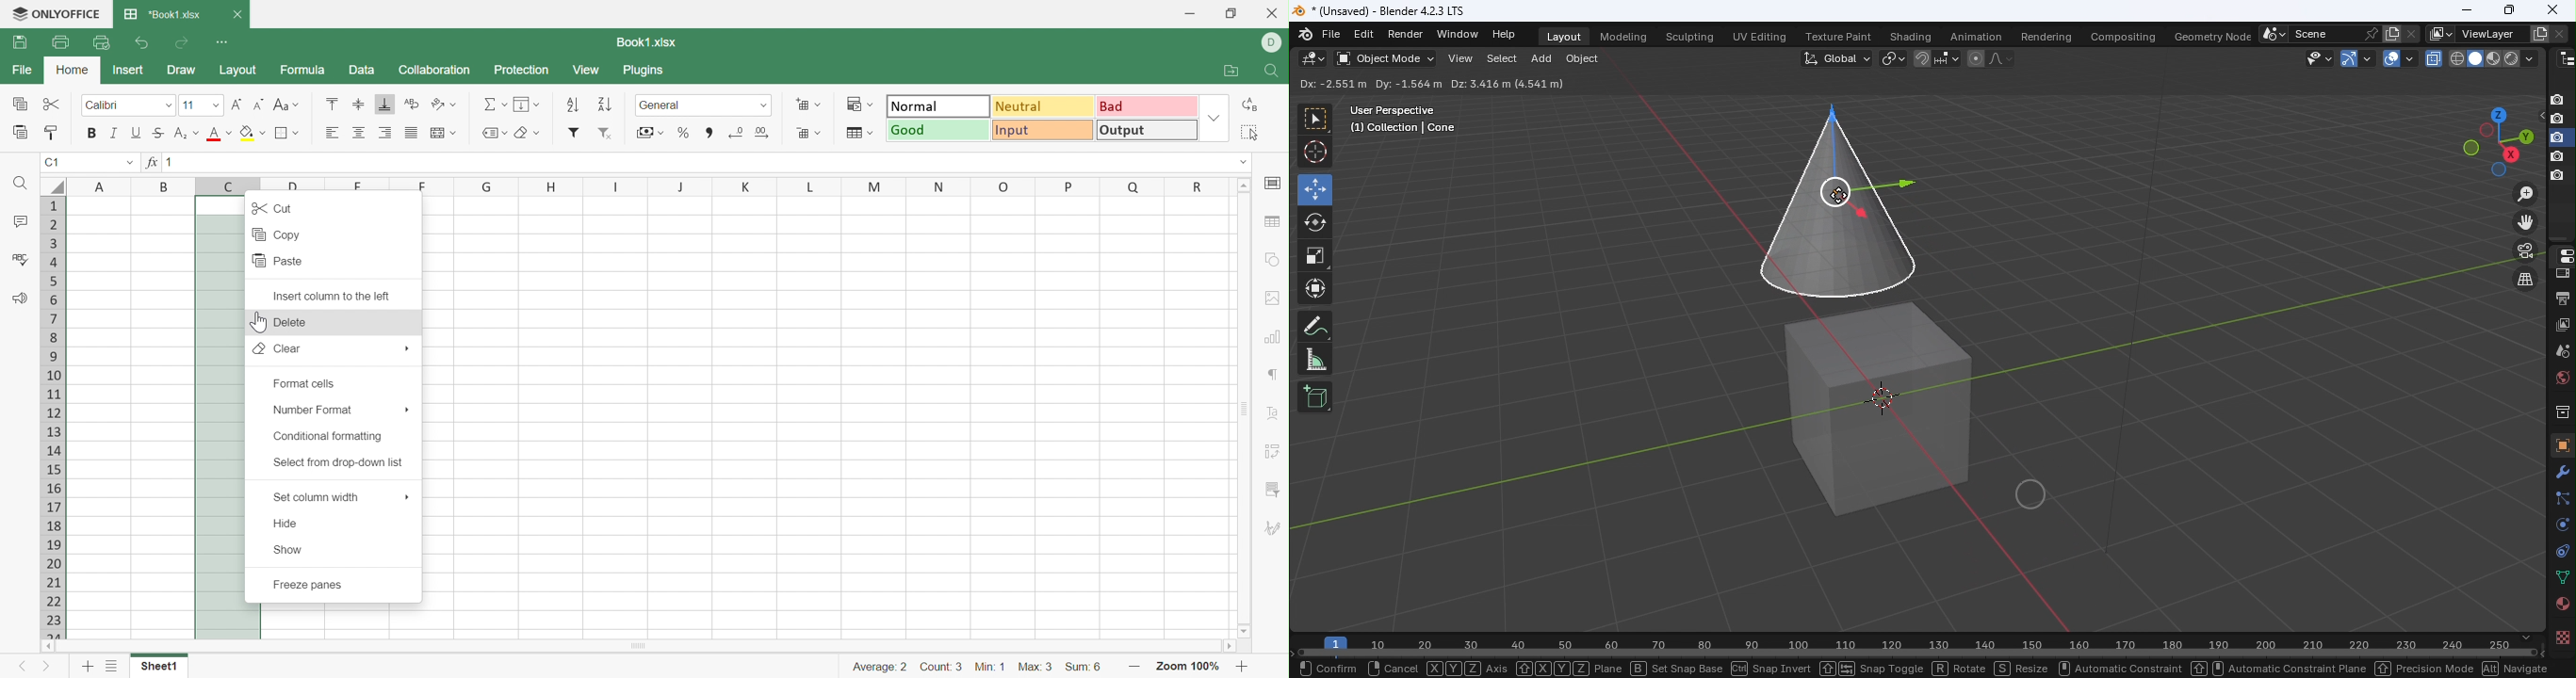  What do you see at coordinates (1409, 34) in the screenshot?
I see `Render` at bounding box center [1409, 34].